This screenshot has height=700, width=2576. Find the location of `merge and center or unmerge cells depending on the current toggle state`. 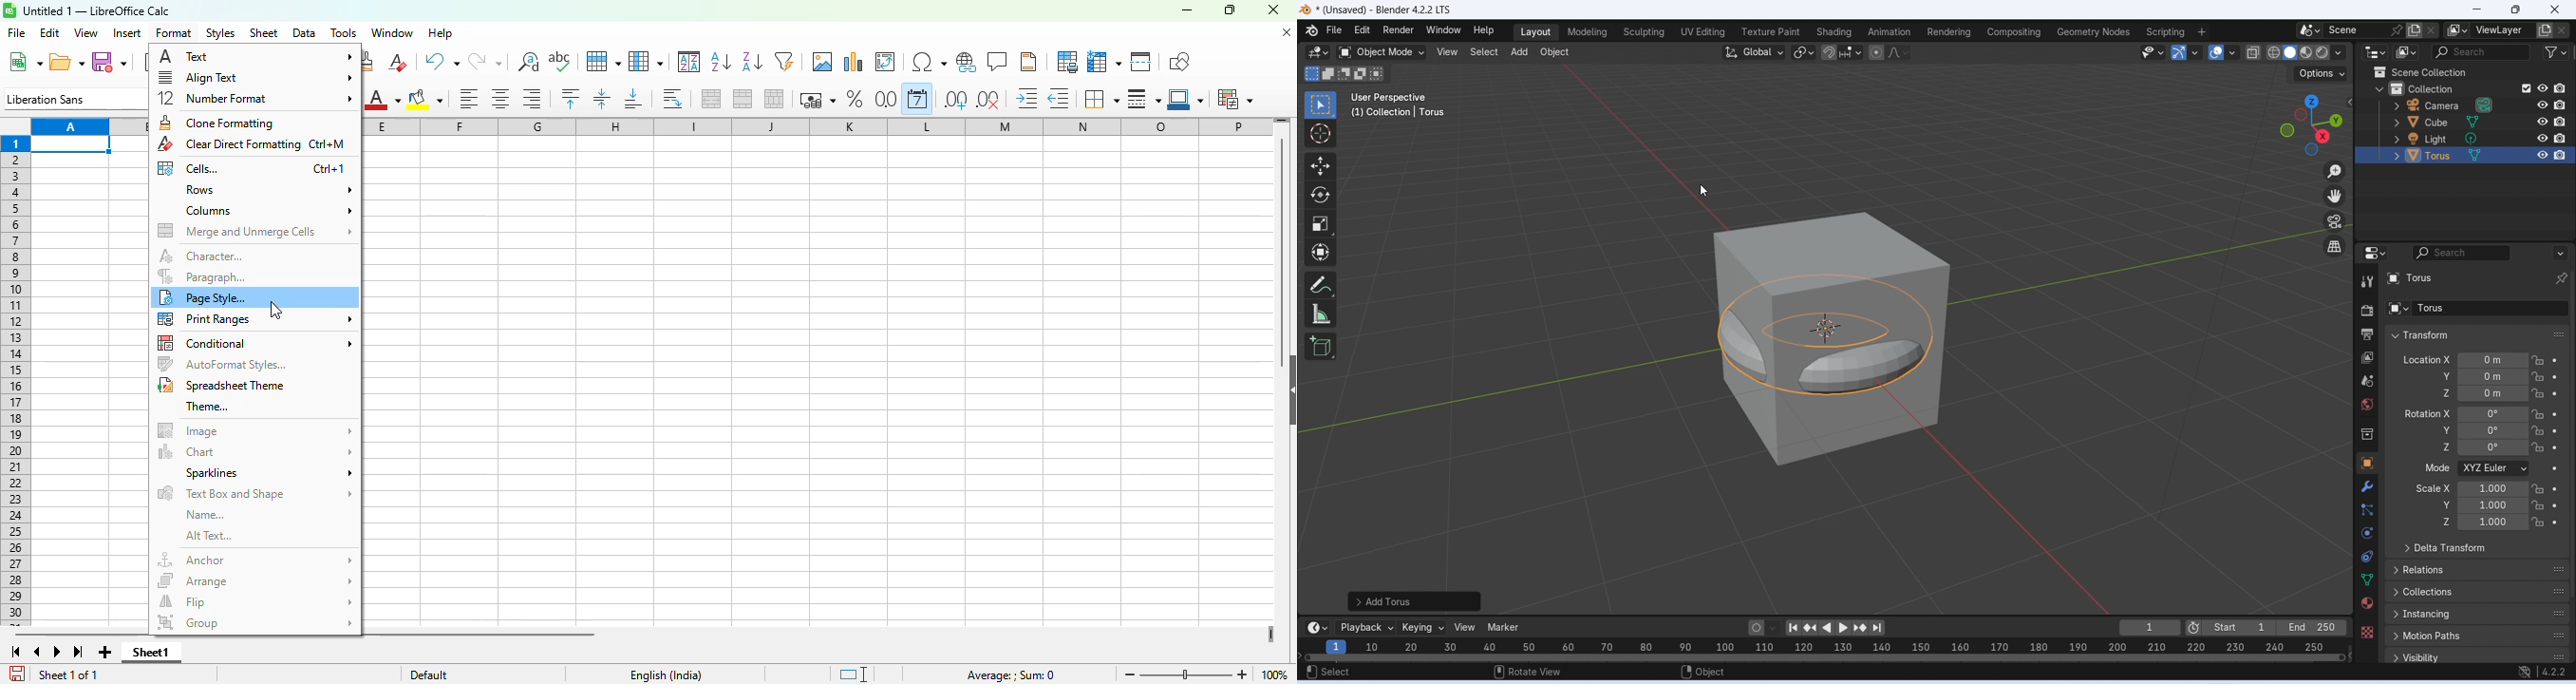

merge and center or unmerge cells depending on the current toggle state is located at coordinates (712, 99).